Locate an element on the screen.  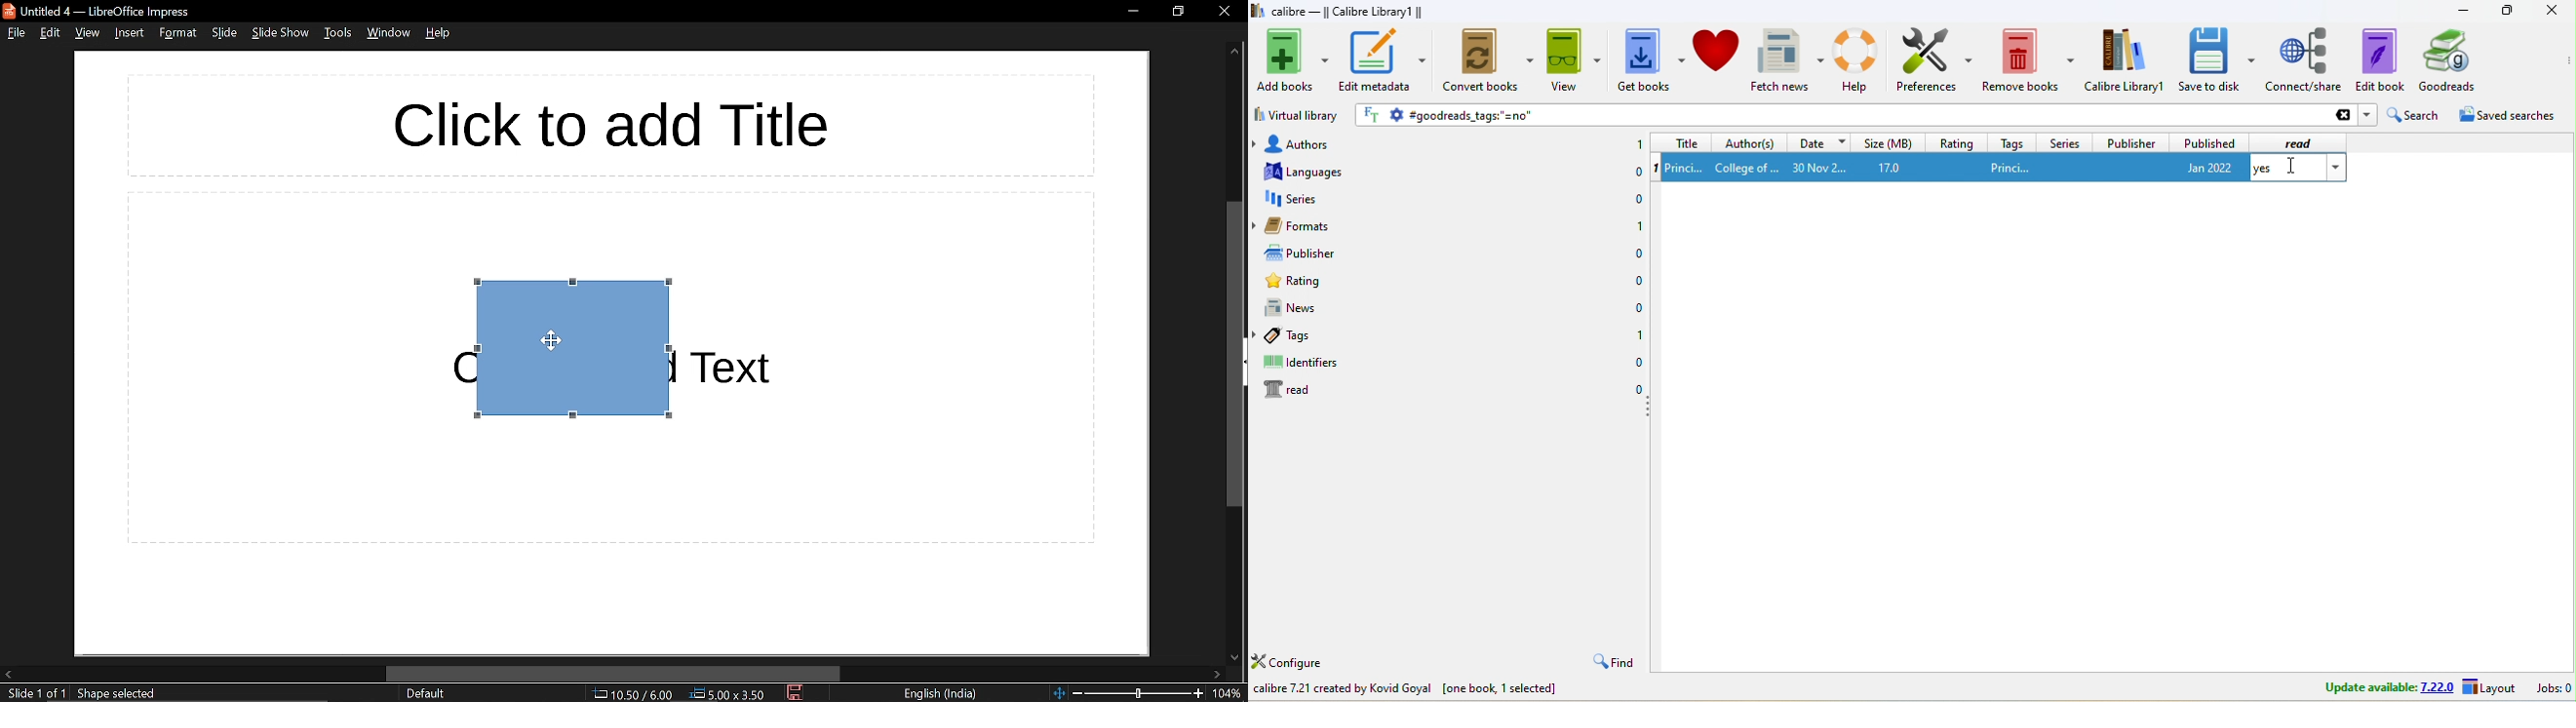
position is located at coordinates (728, 694).